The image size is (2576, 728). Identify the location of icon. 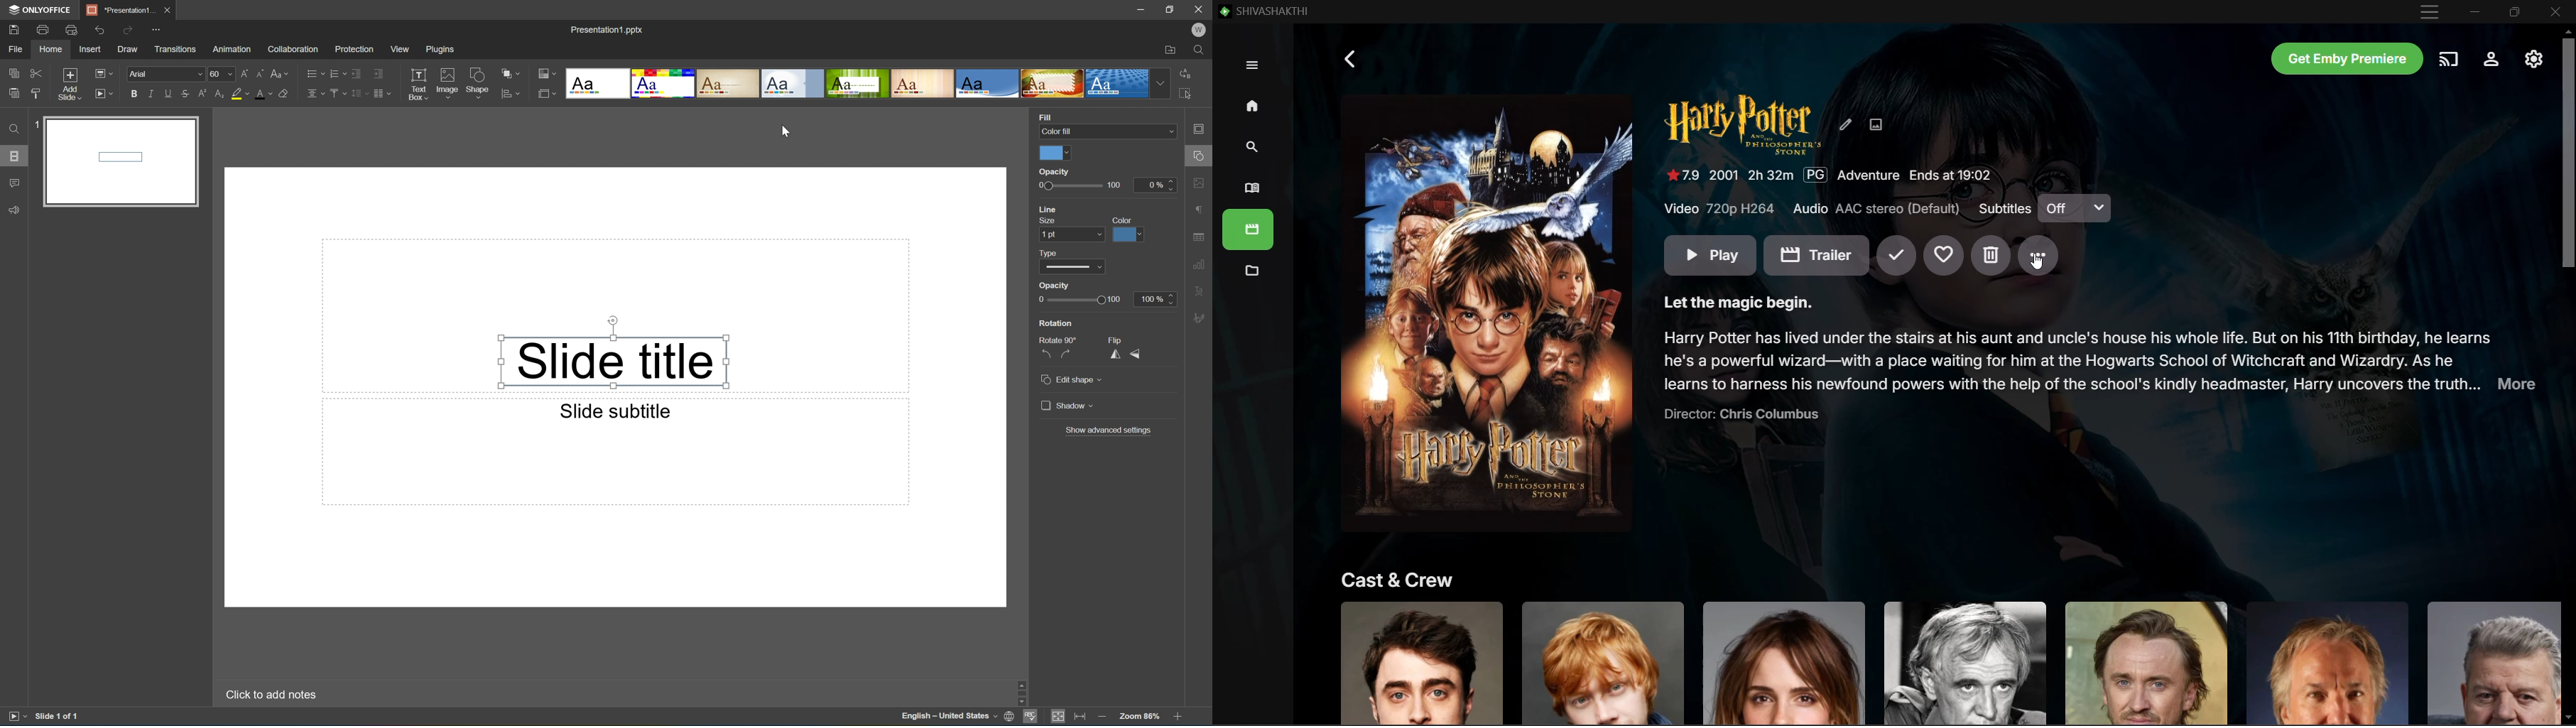
(505, 92).